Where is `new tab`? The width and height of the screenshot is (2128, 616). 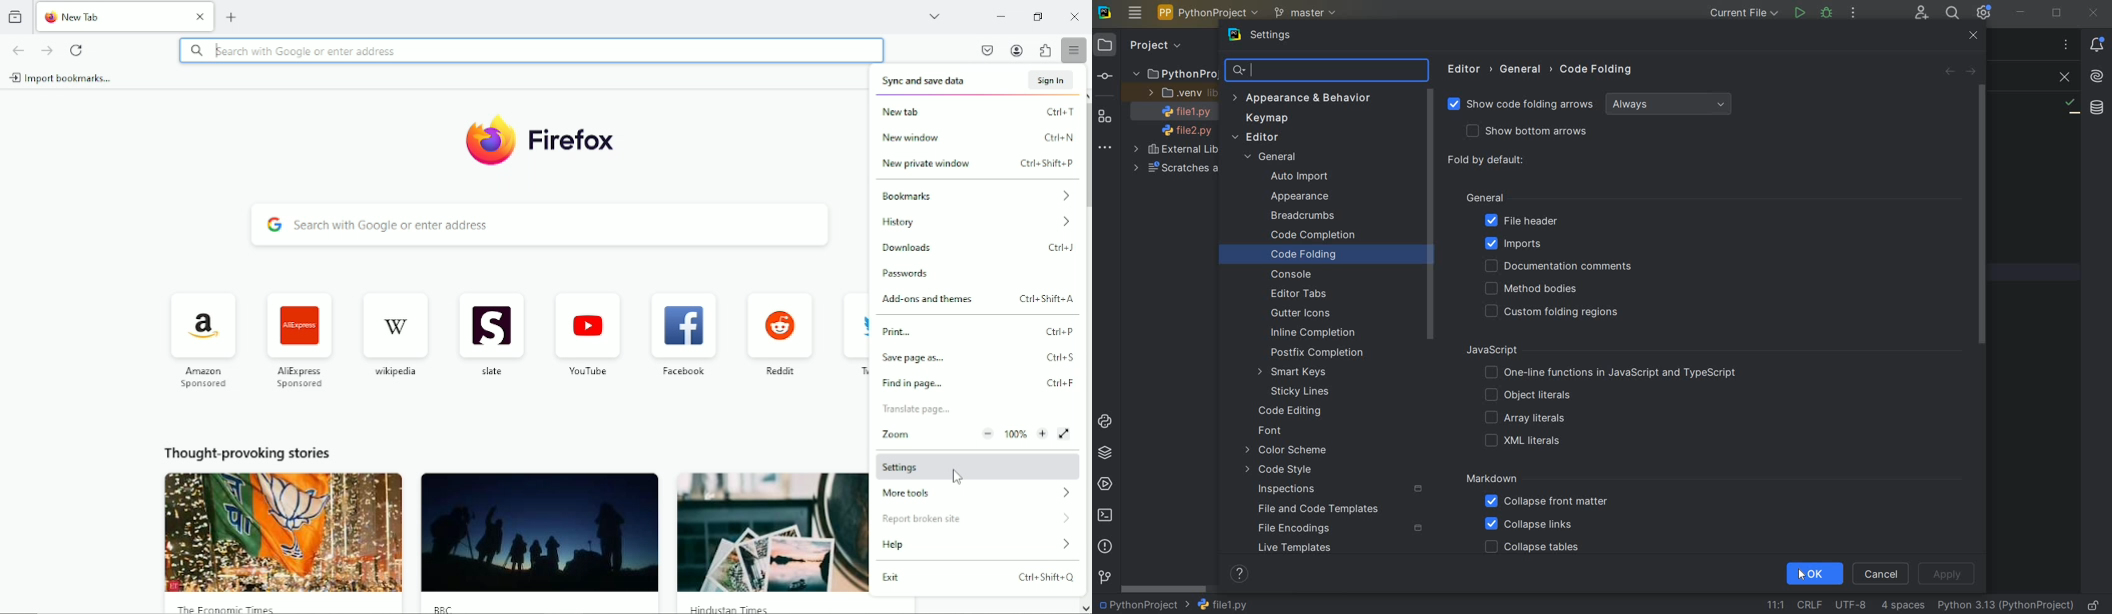
new tab is located at coordinates (232, 17).